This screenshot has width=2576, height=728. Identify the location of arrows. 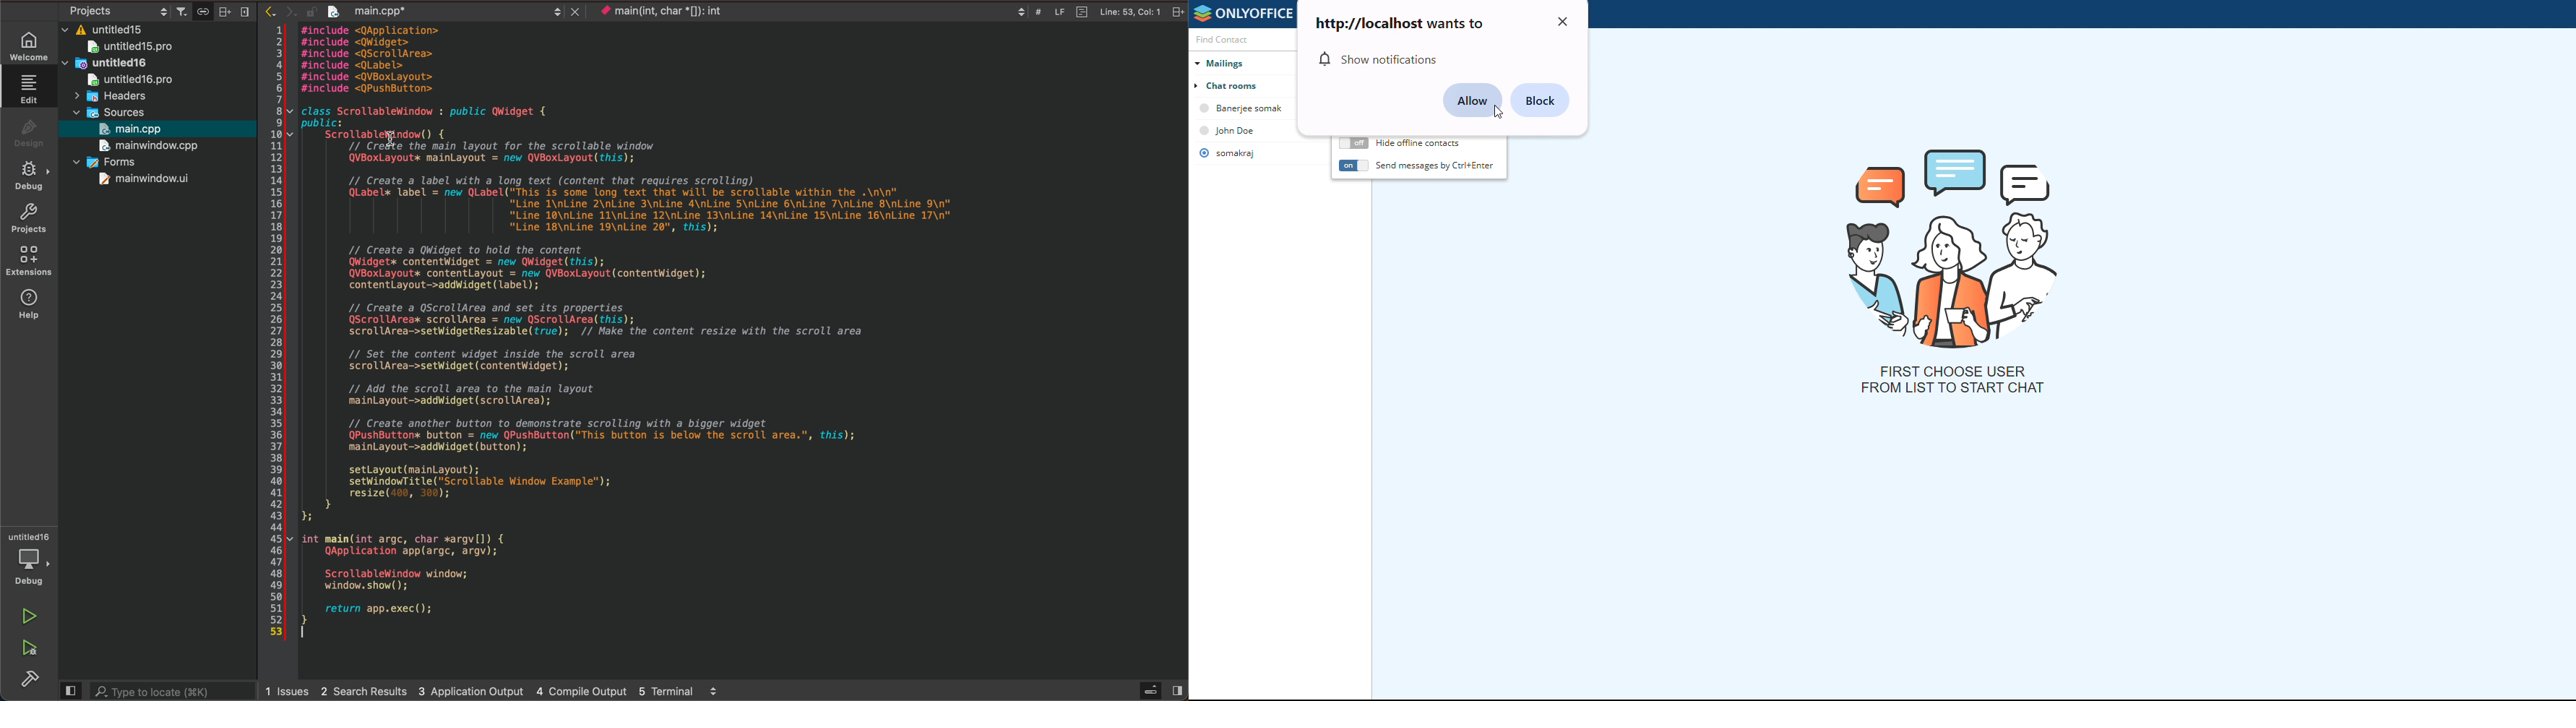
(286, 10).